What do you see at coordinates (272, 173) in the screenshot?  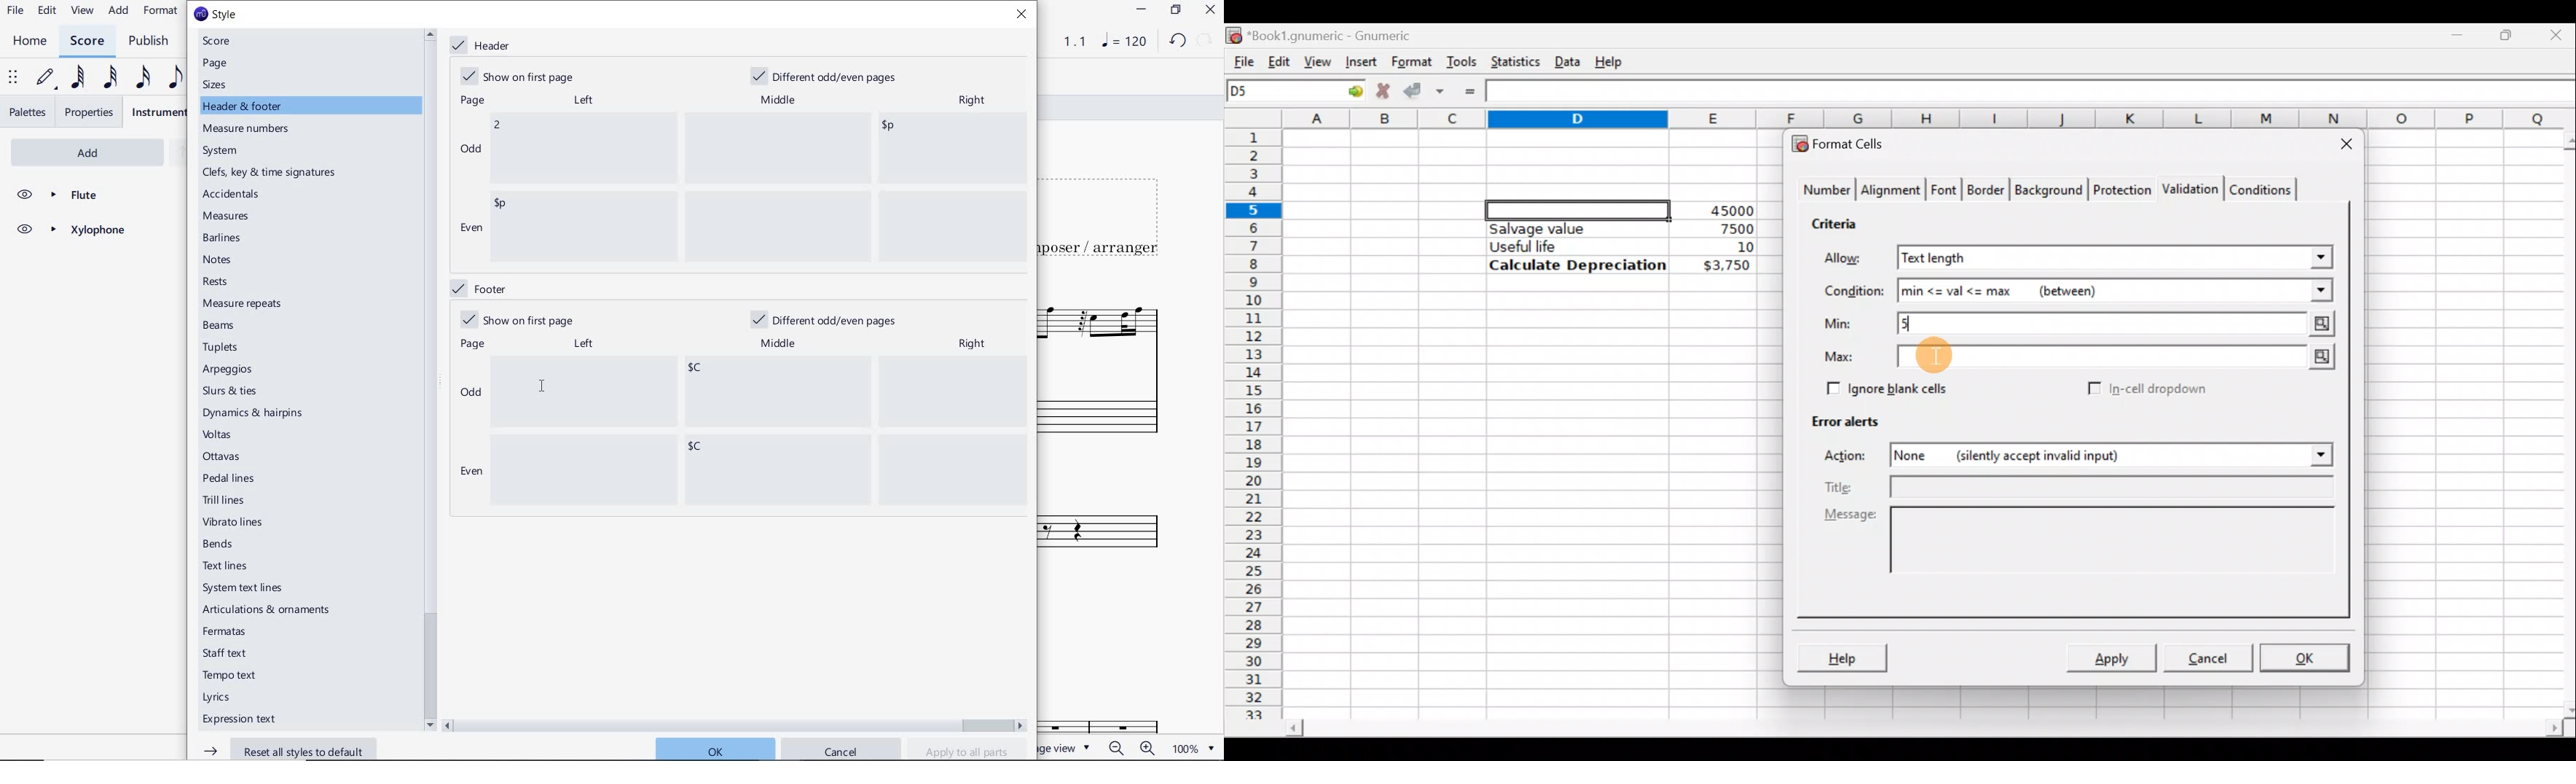 I see `clefs, key & time signatures` at bounding box center [272, 173].